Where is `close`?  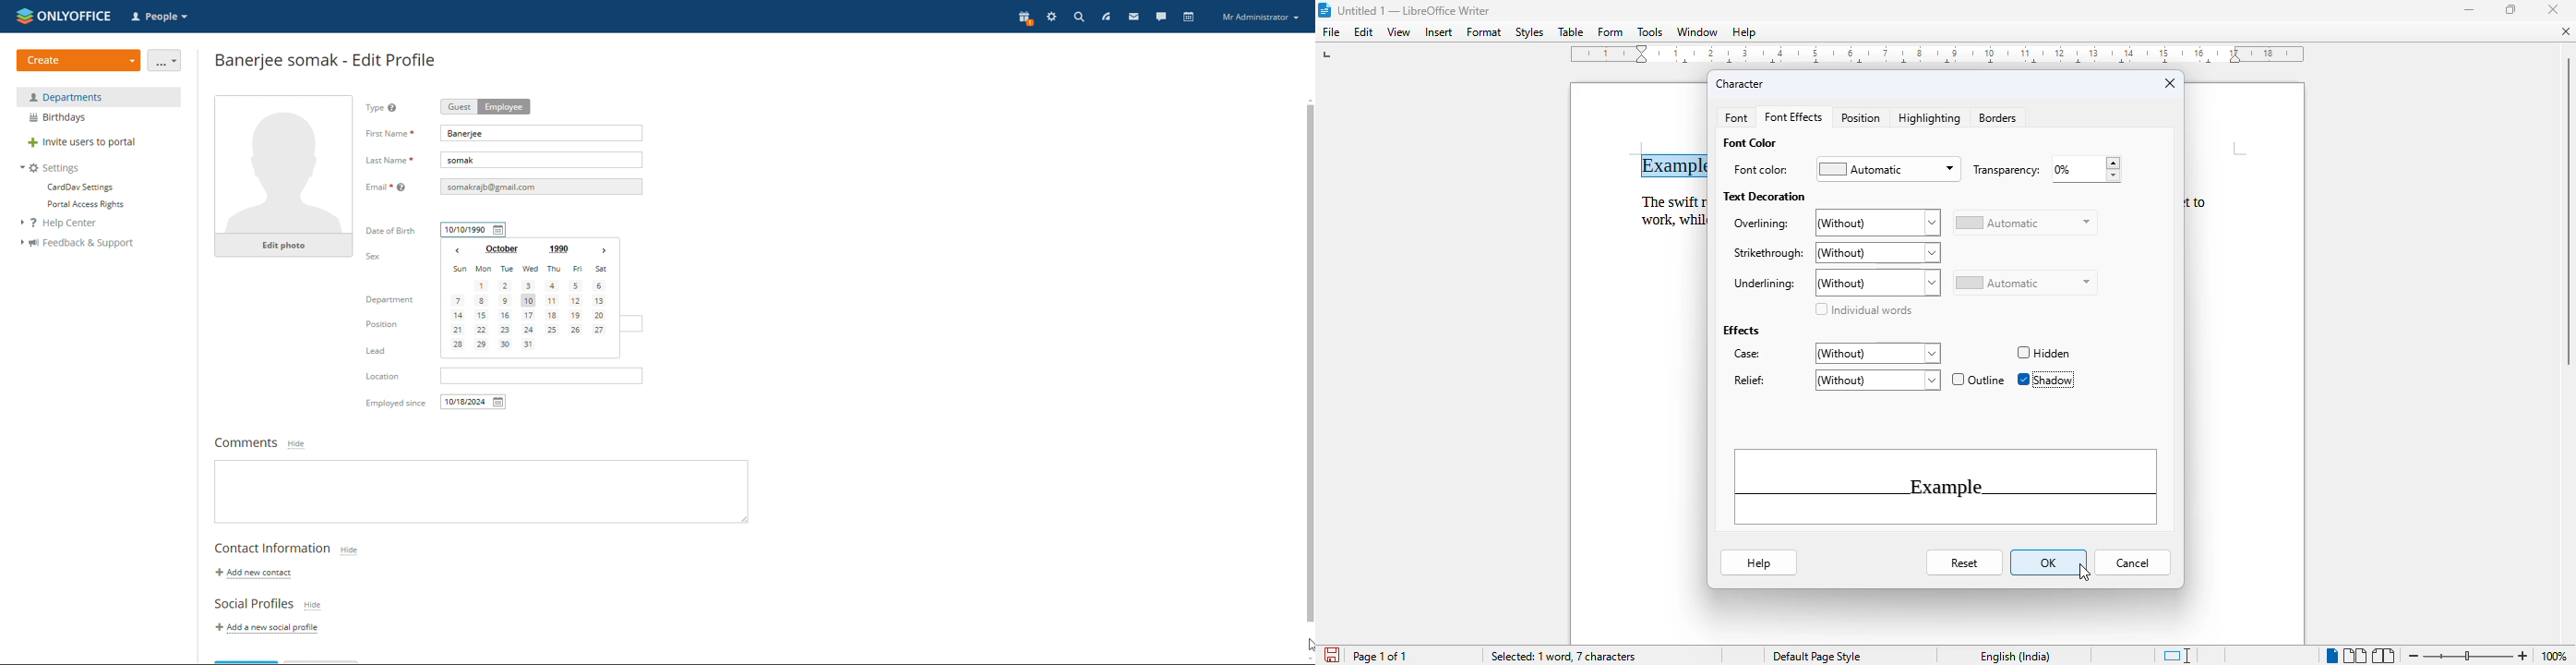 close is located at coordinates (2552, 10).